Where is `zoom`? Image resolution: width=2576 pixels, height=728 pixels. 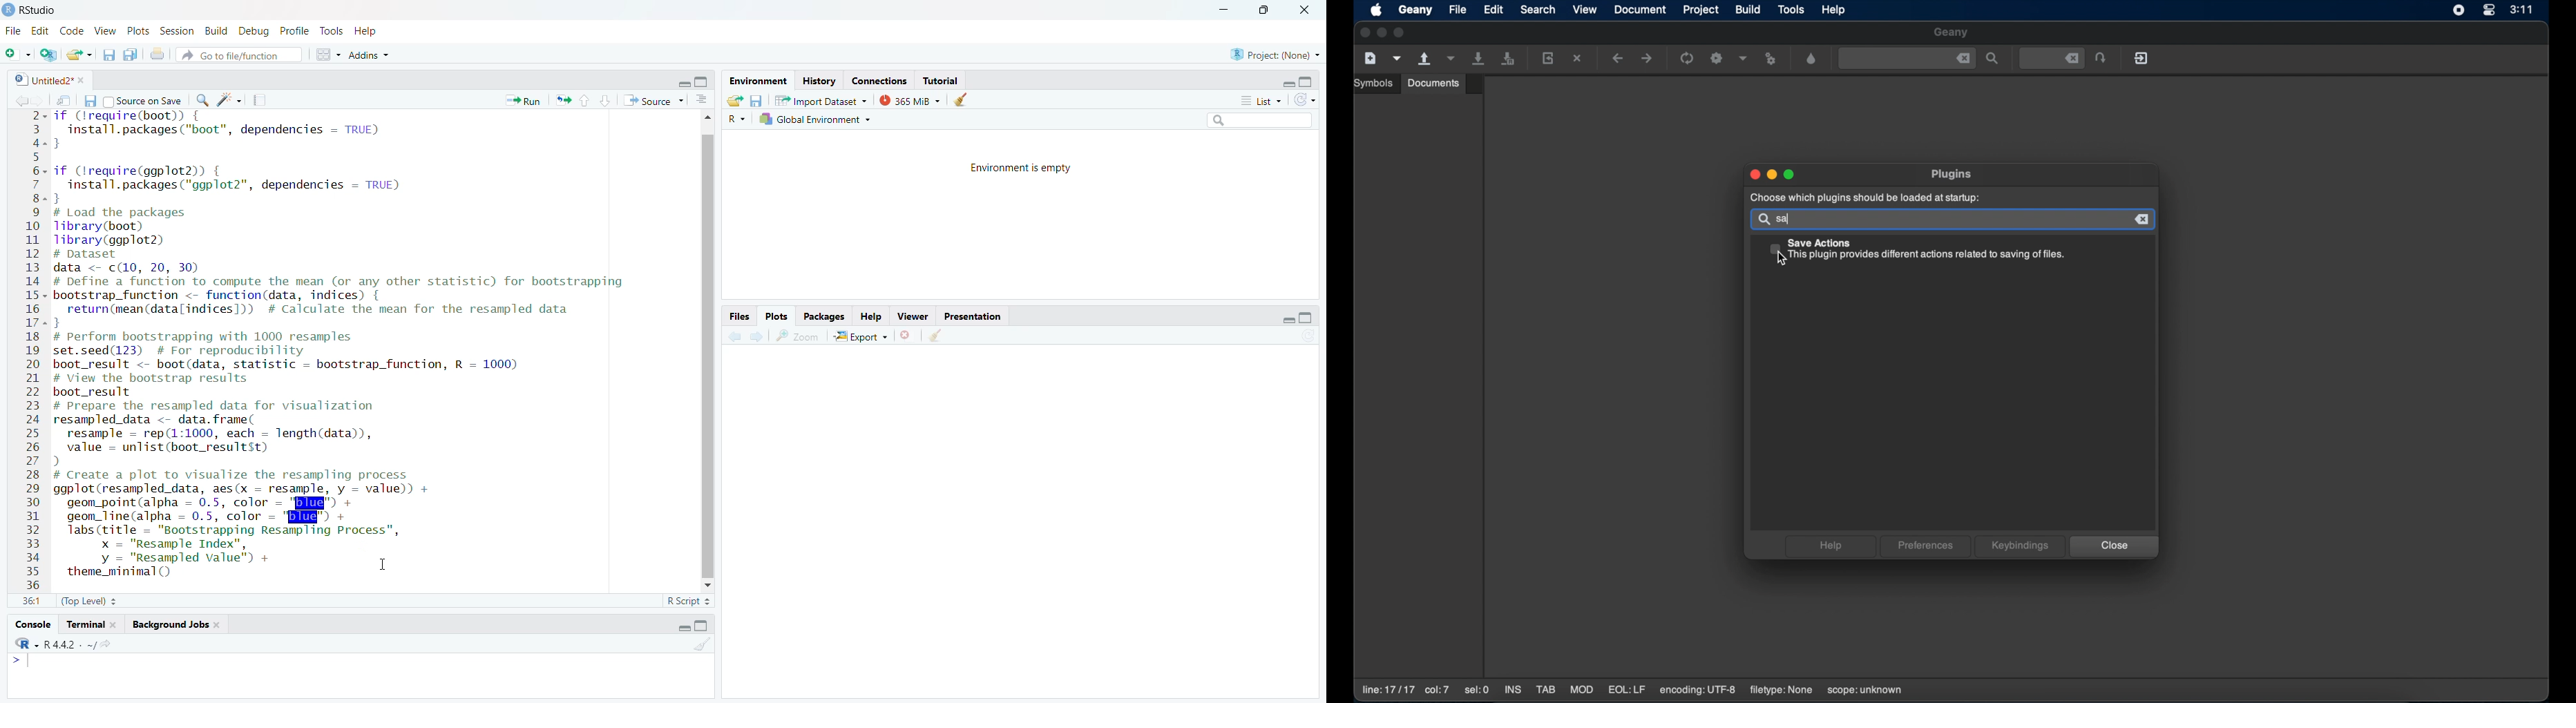
zoom is located at coordinates (798, 336).